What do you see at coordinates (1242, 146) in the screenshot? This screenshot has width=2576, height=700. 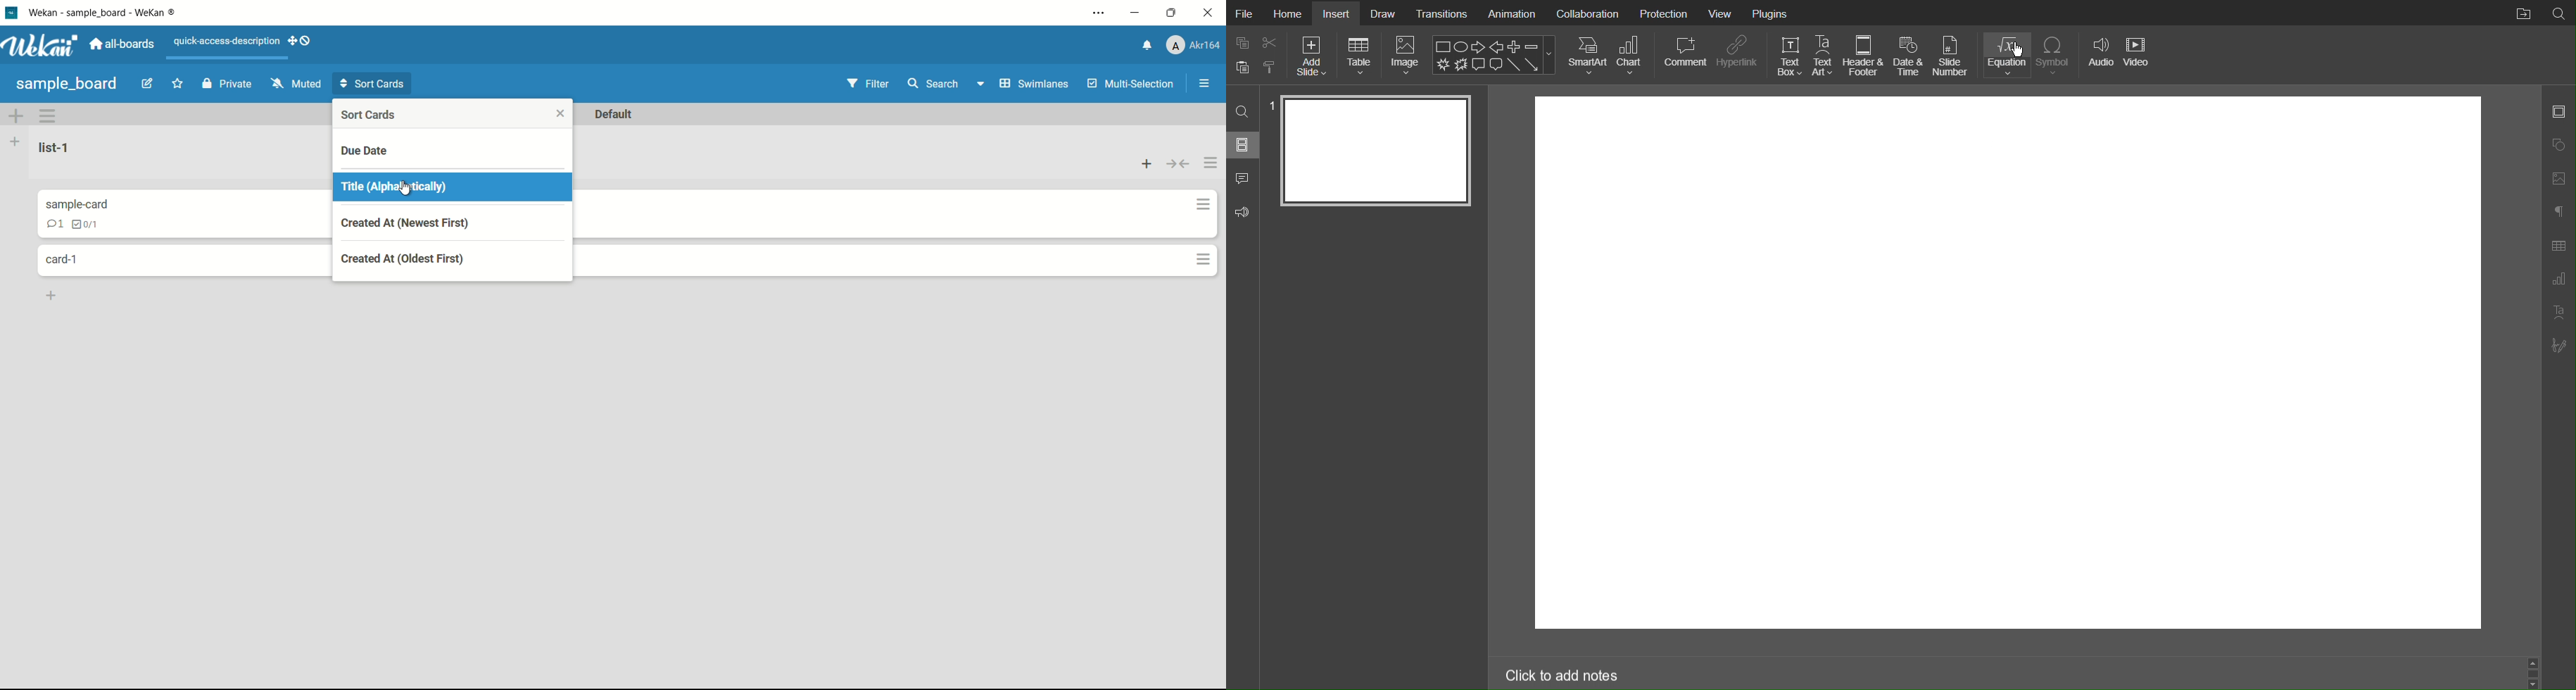 I see `Slides` at bounding box center [1242, 146].